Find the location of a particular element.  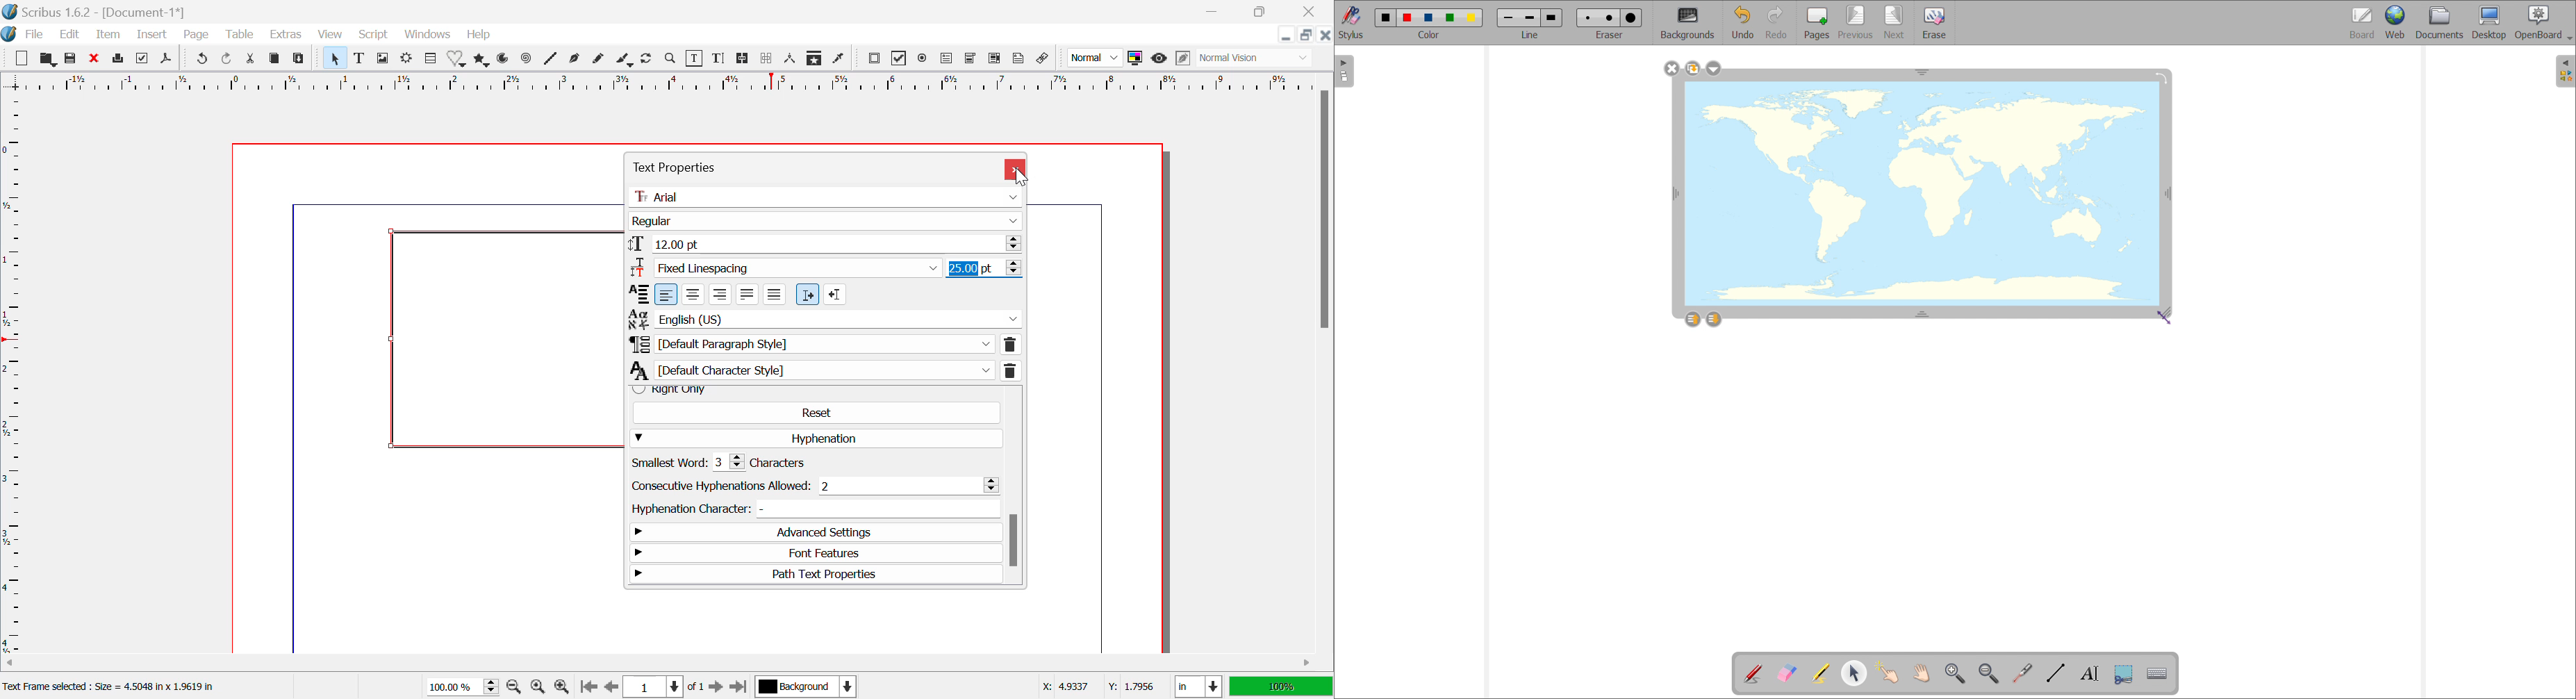

Cut is located at coordinates (251, 58).